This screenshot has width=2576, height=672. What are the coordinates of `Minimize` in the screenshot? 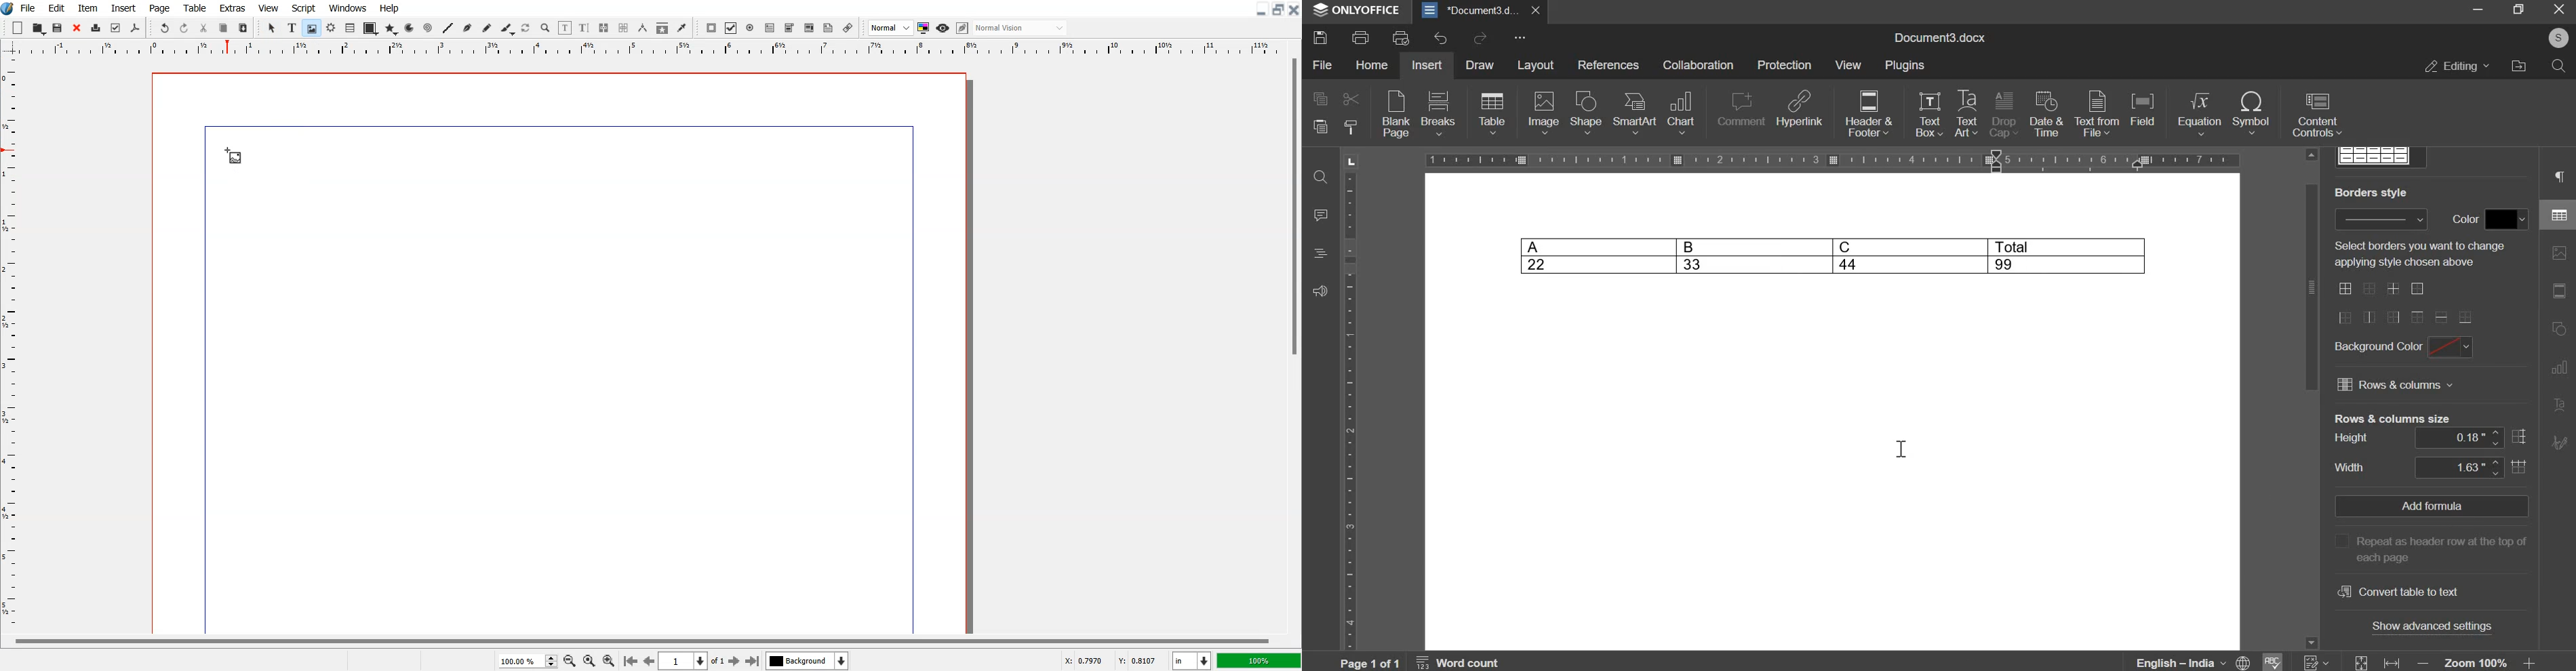 It's located at (1260, 9).